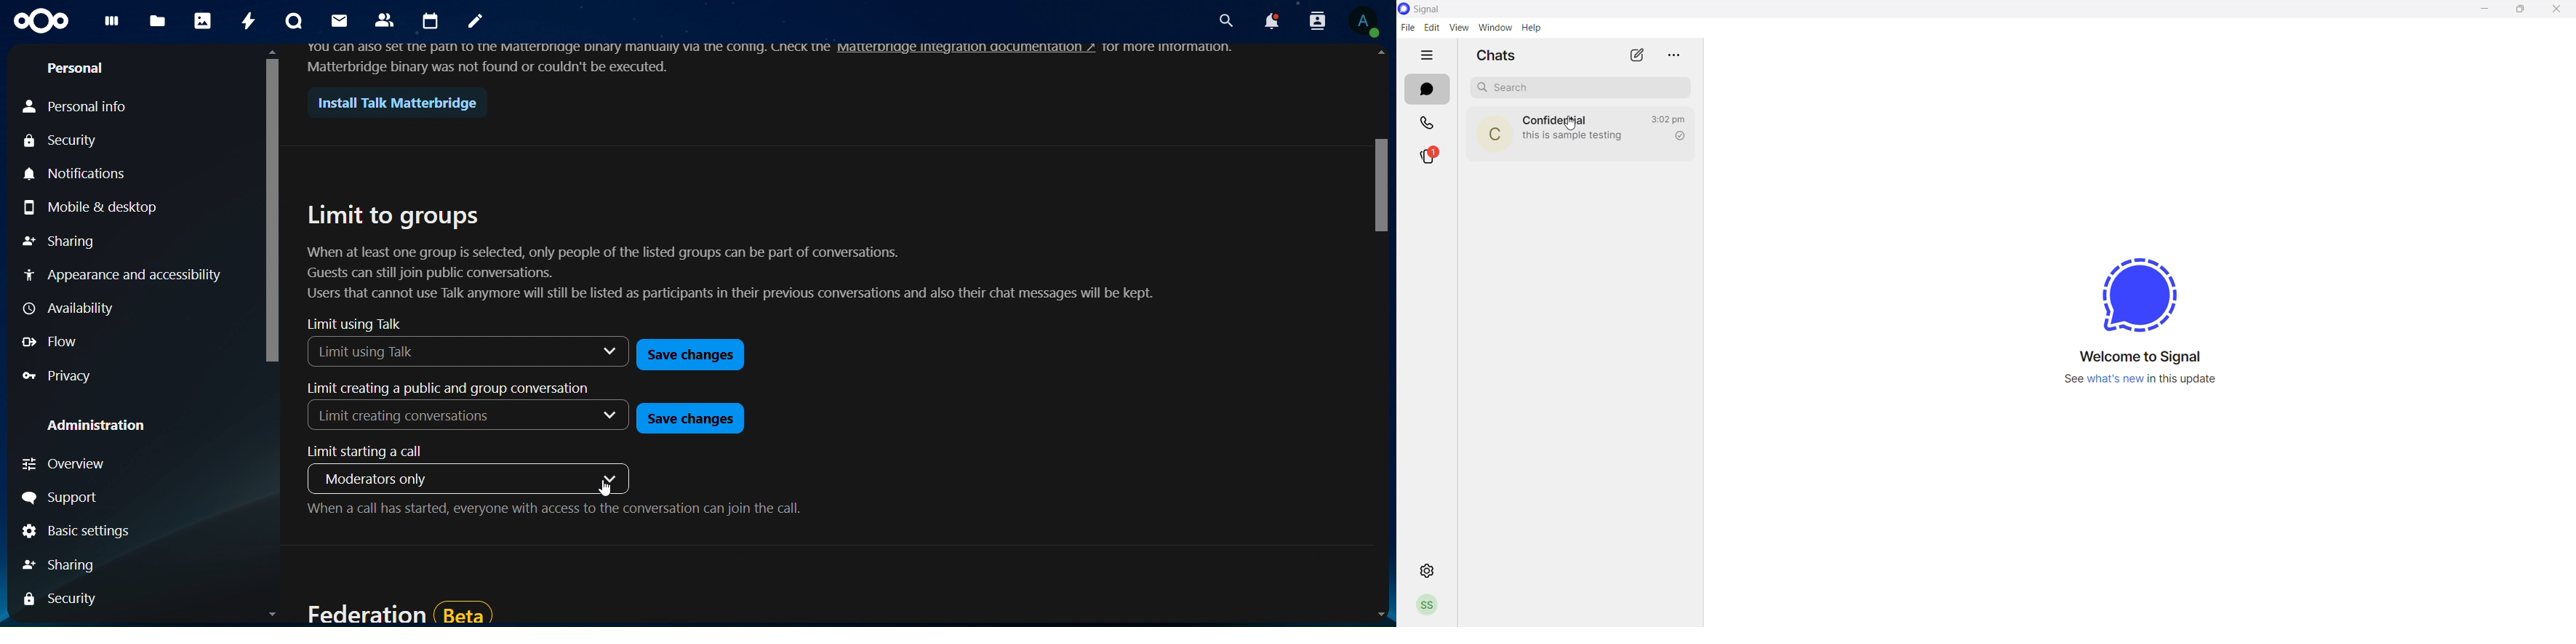 The height and width of the screenshot is (644, 2576). What do you see at coordinates (114, 25) in the screenshot?
I see `dashboard` at bounding box center [114, 25].